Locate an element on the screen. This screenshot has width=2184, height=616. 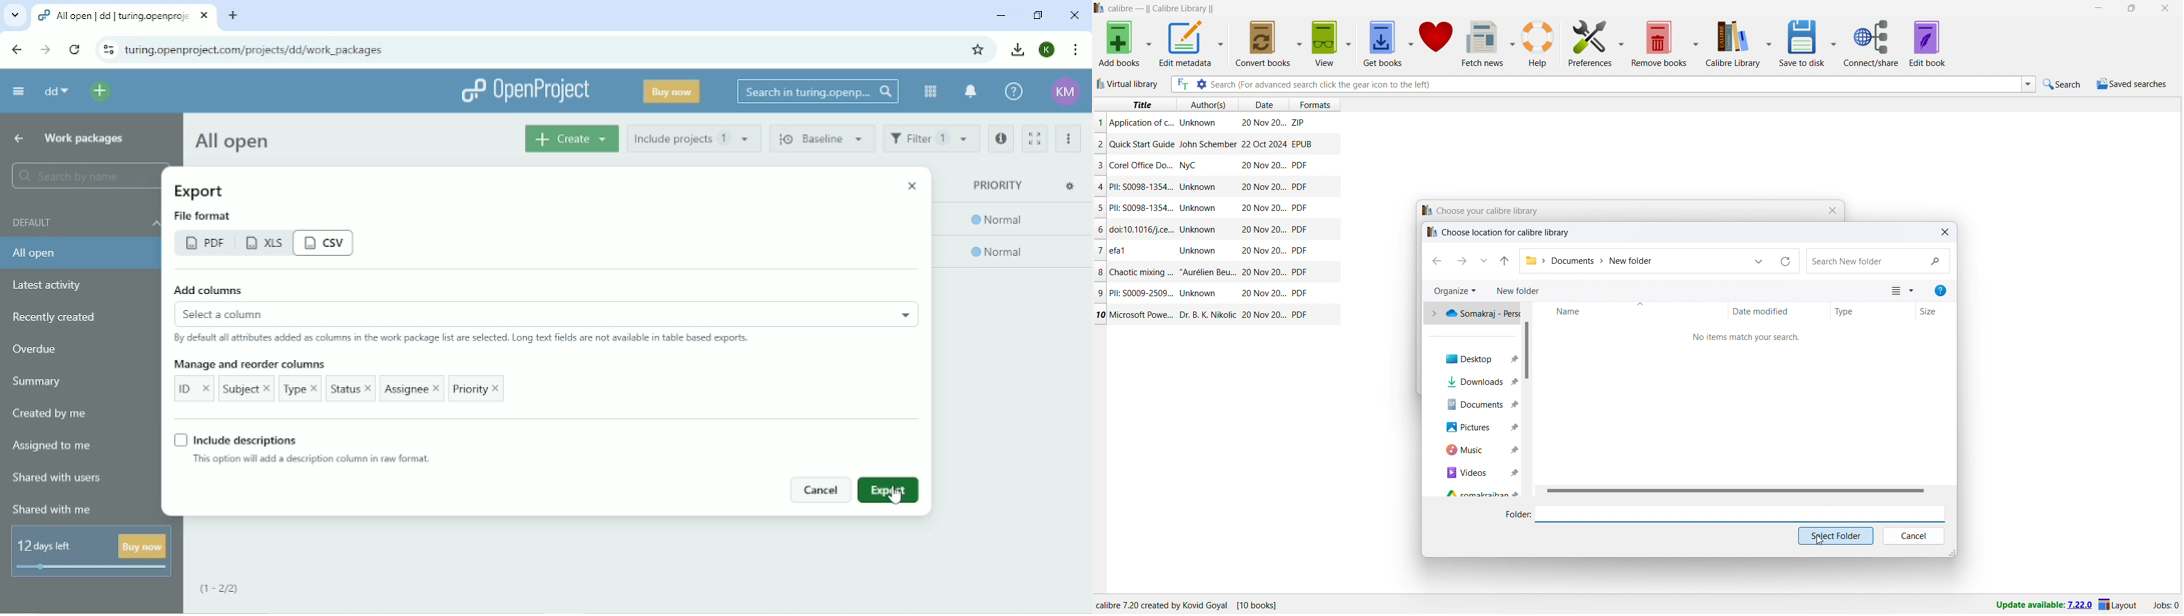
get books is located at coordinates (1382, 44).